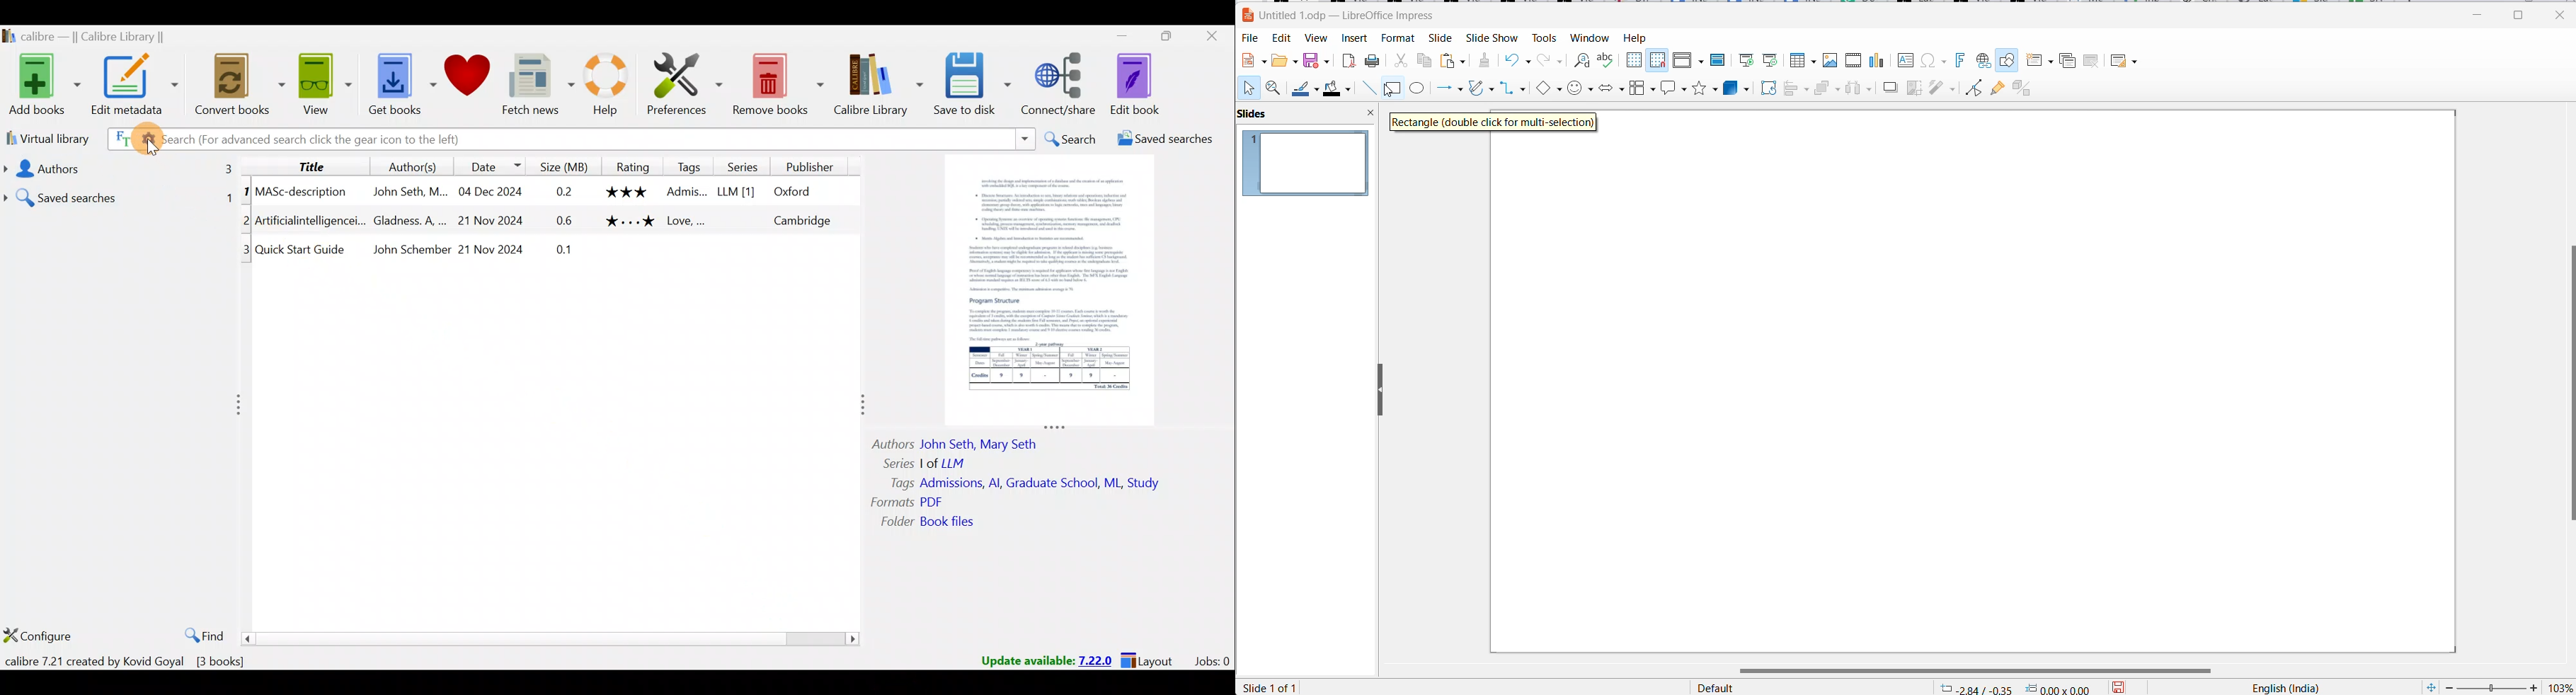 The height and width of the screenshot is (700, 2576). I want to click on find and replace, so click(1580, 59).